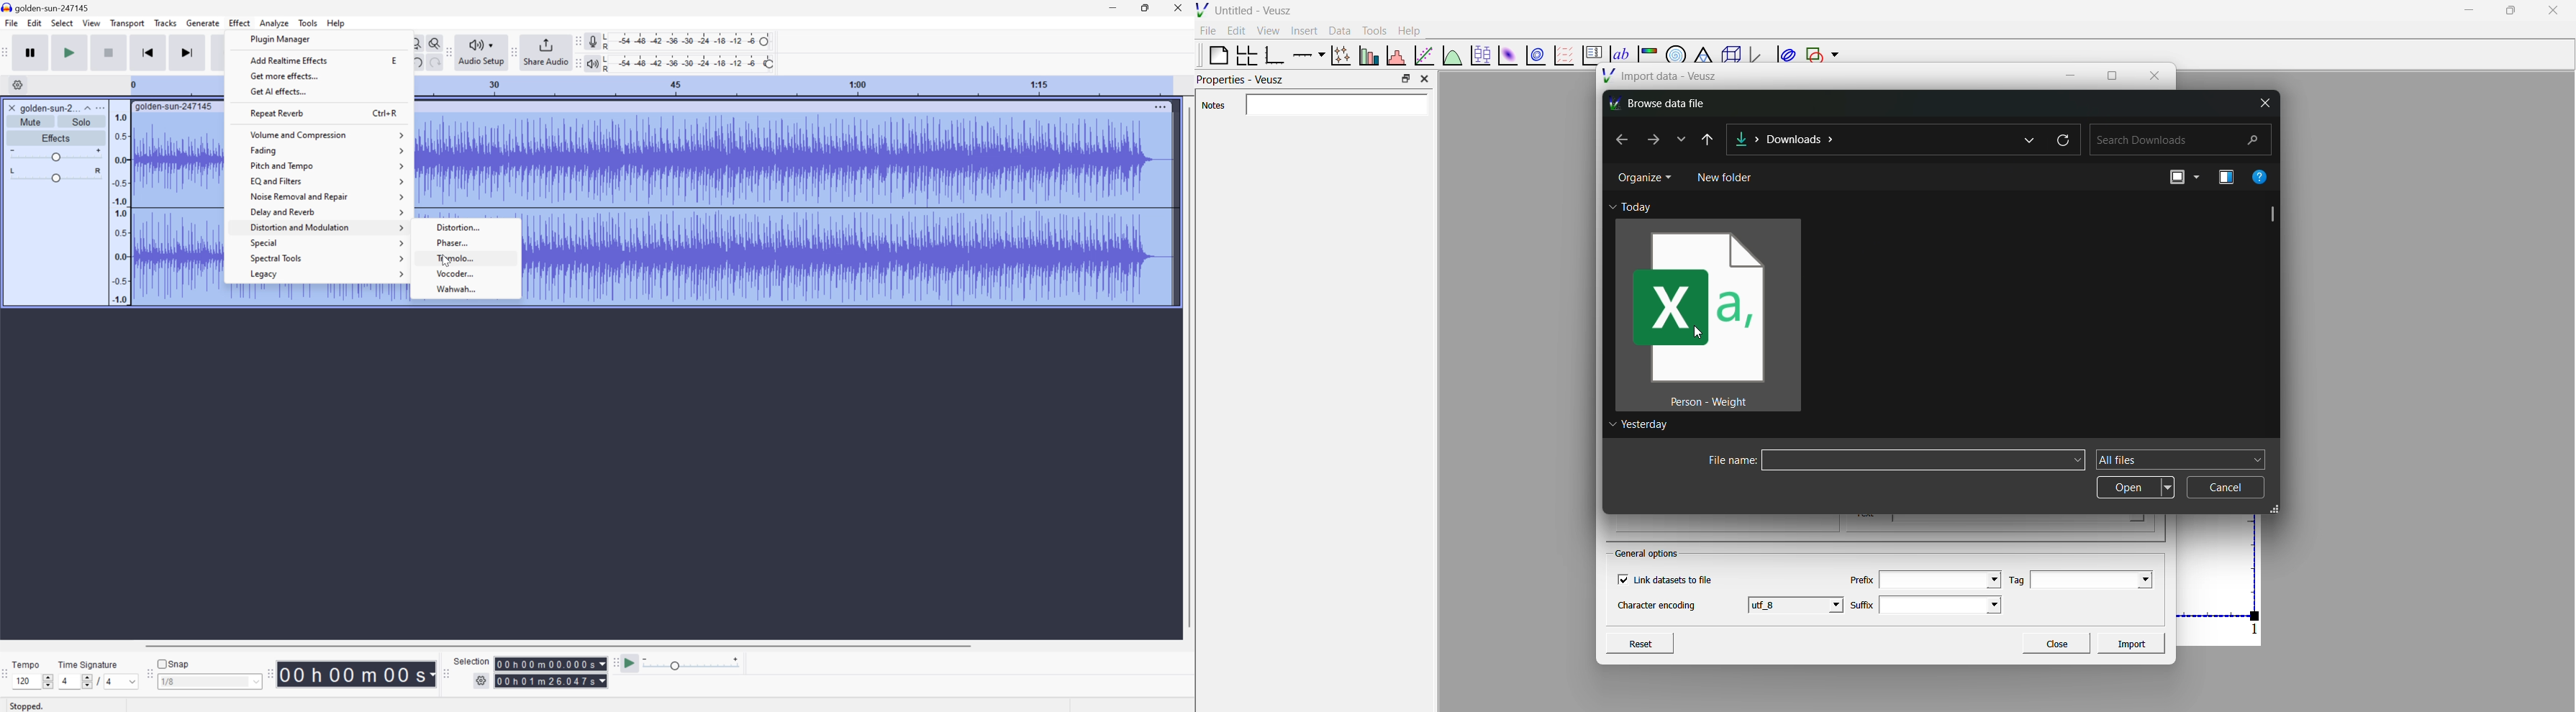  Describe the element at coordinates (102, 106) in the screenshot. I see `More` at that location.